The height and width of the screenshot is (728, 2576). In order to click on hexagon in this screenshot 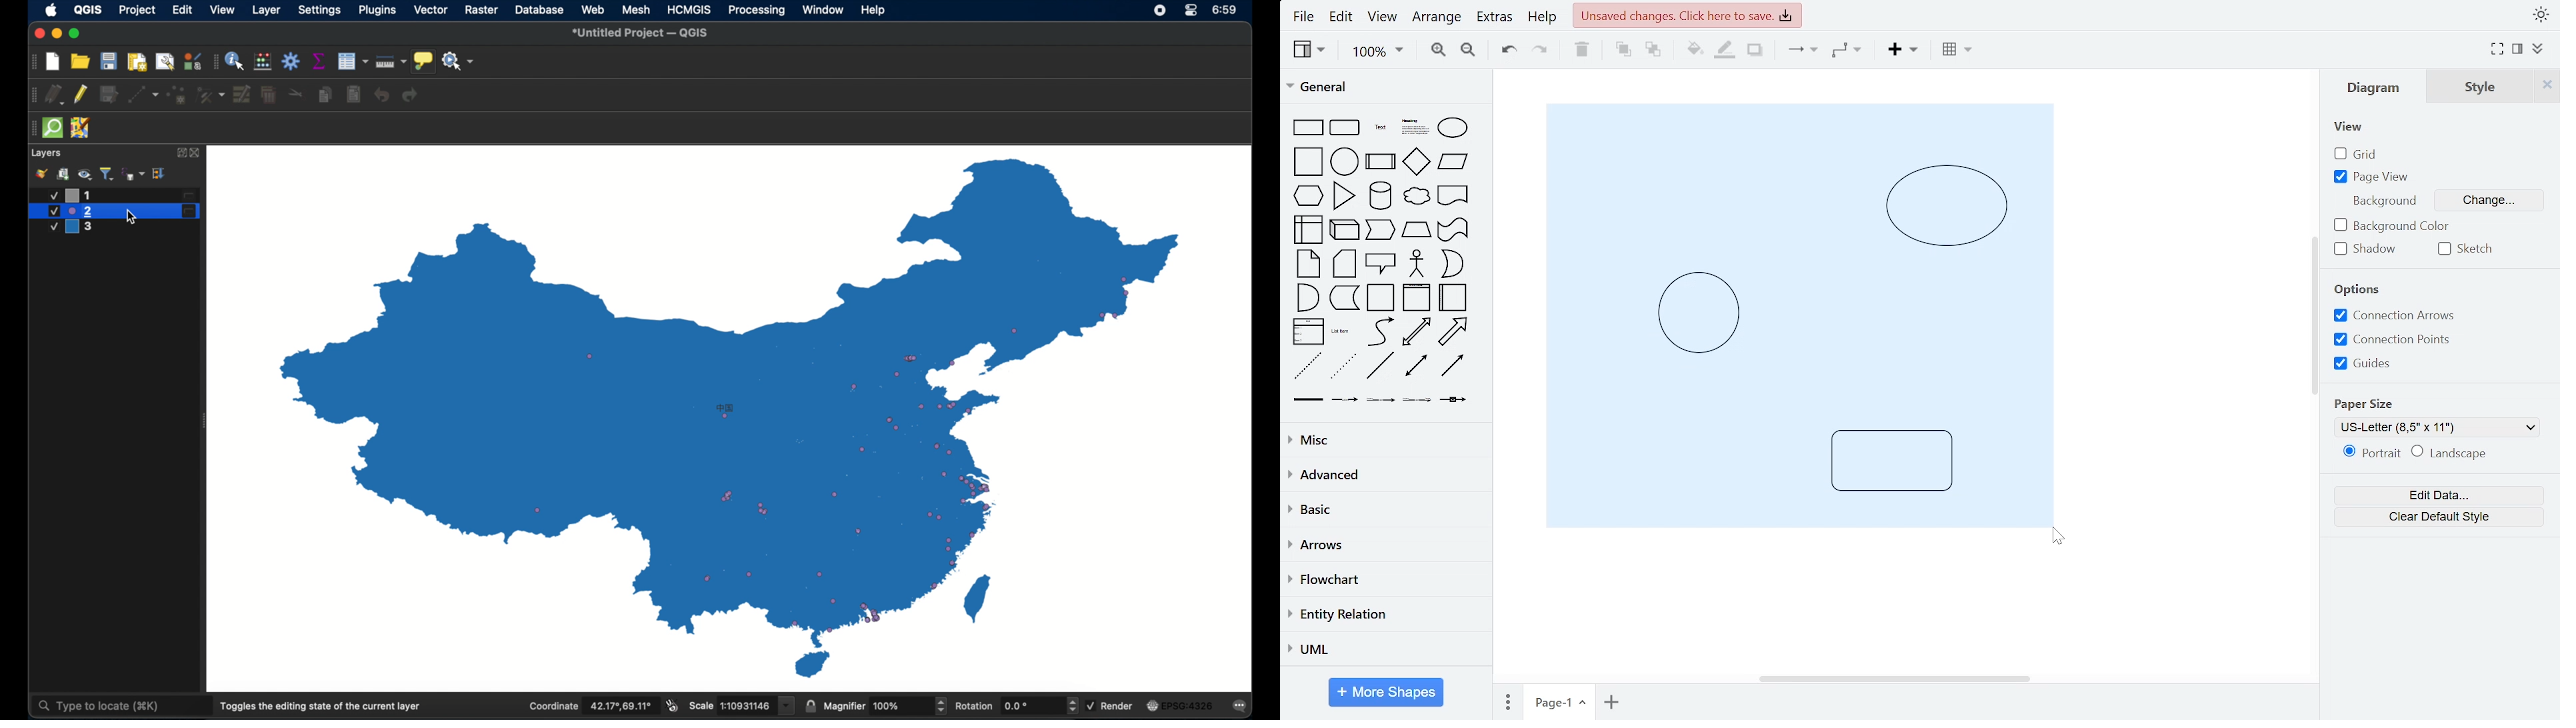, I will do `click(1309, 194)`.